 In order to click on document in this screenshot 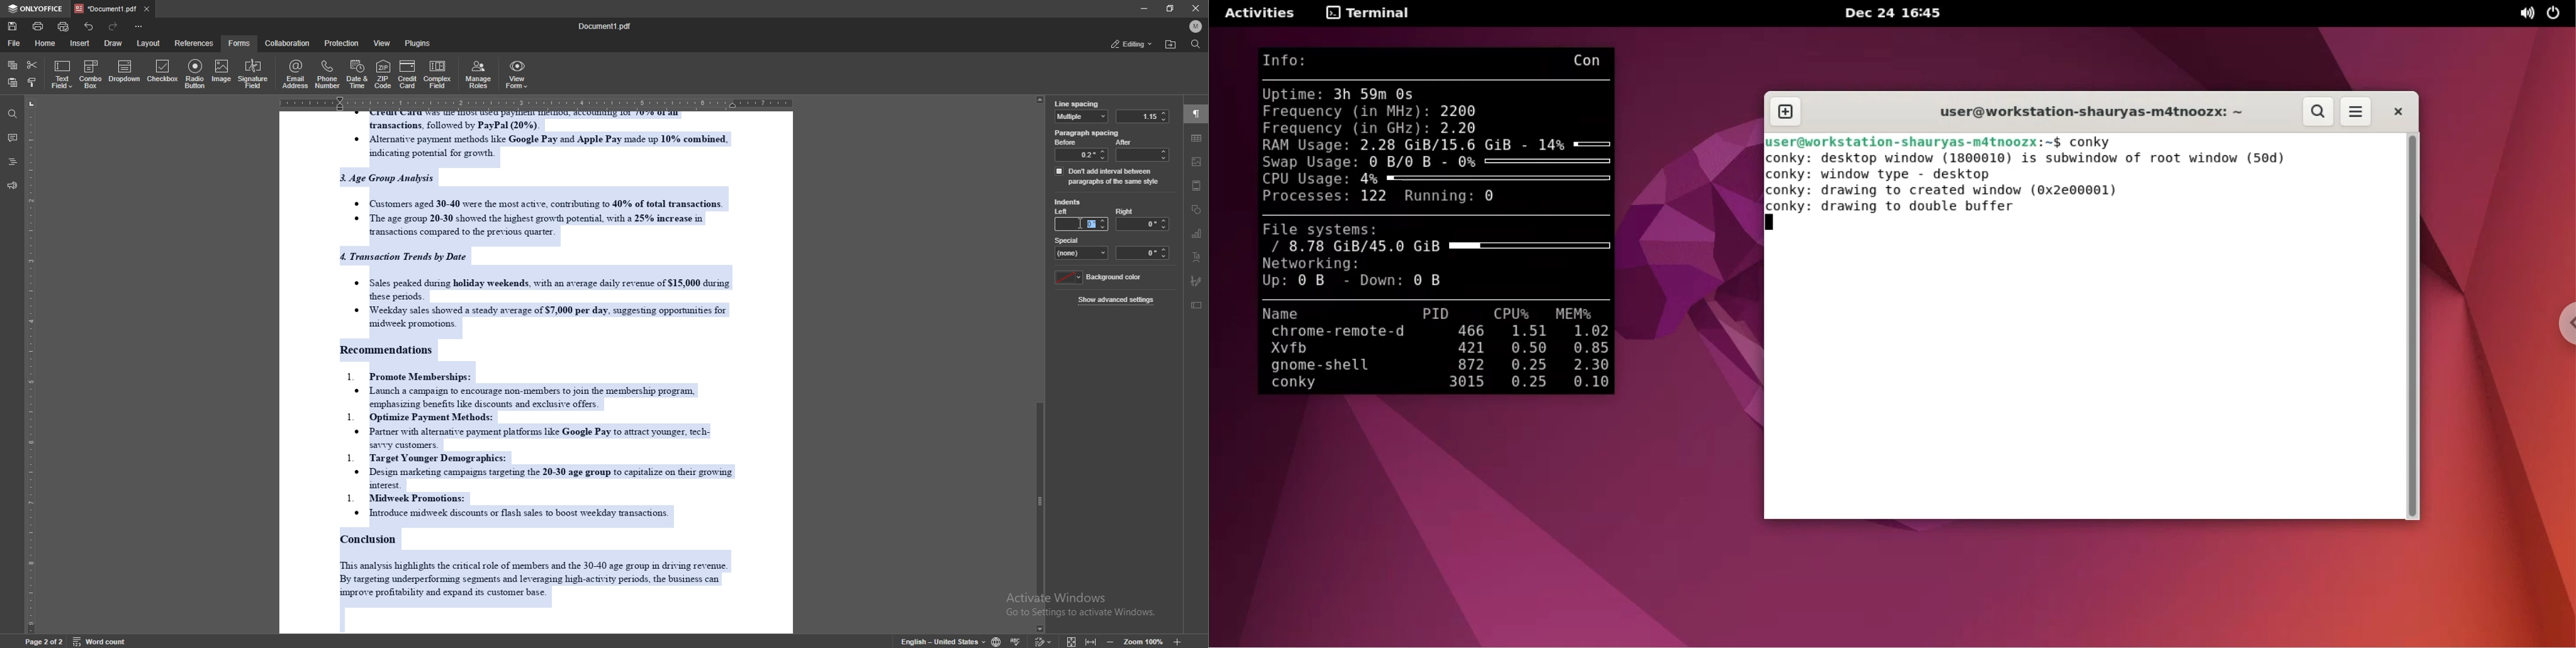, I will do `click(540, 372)`.